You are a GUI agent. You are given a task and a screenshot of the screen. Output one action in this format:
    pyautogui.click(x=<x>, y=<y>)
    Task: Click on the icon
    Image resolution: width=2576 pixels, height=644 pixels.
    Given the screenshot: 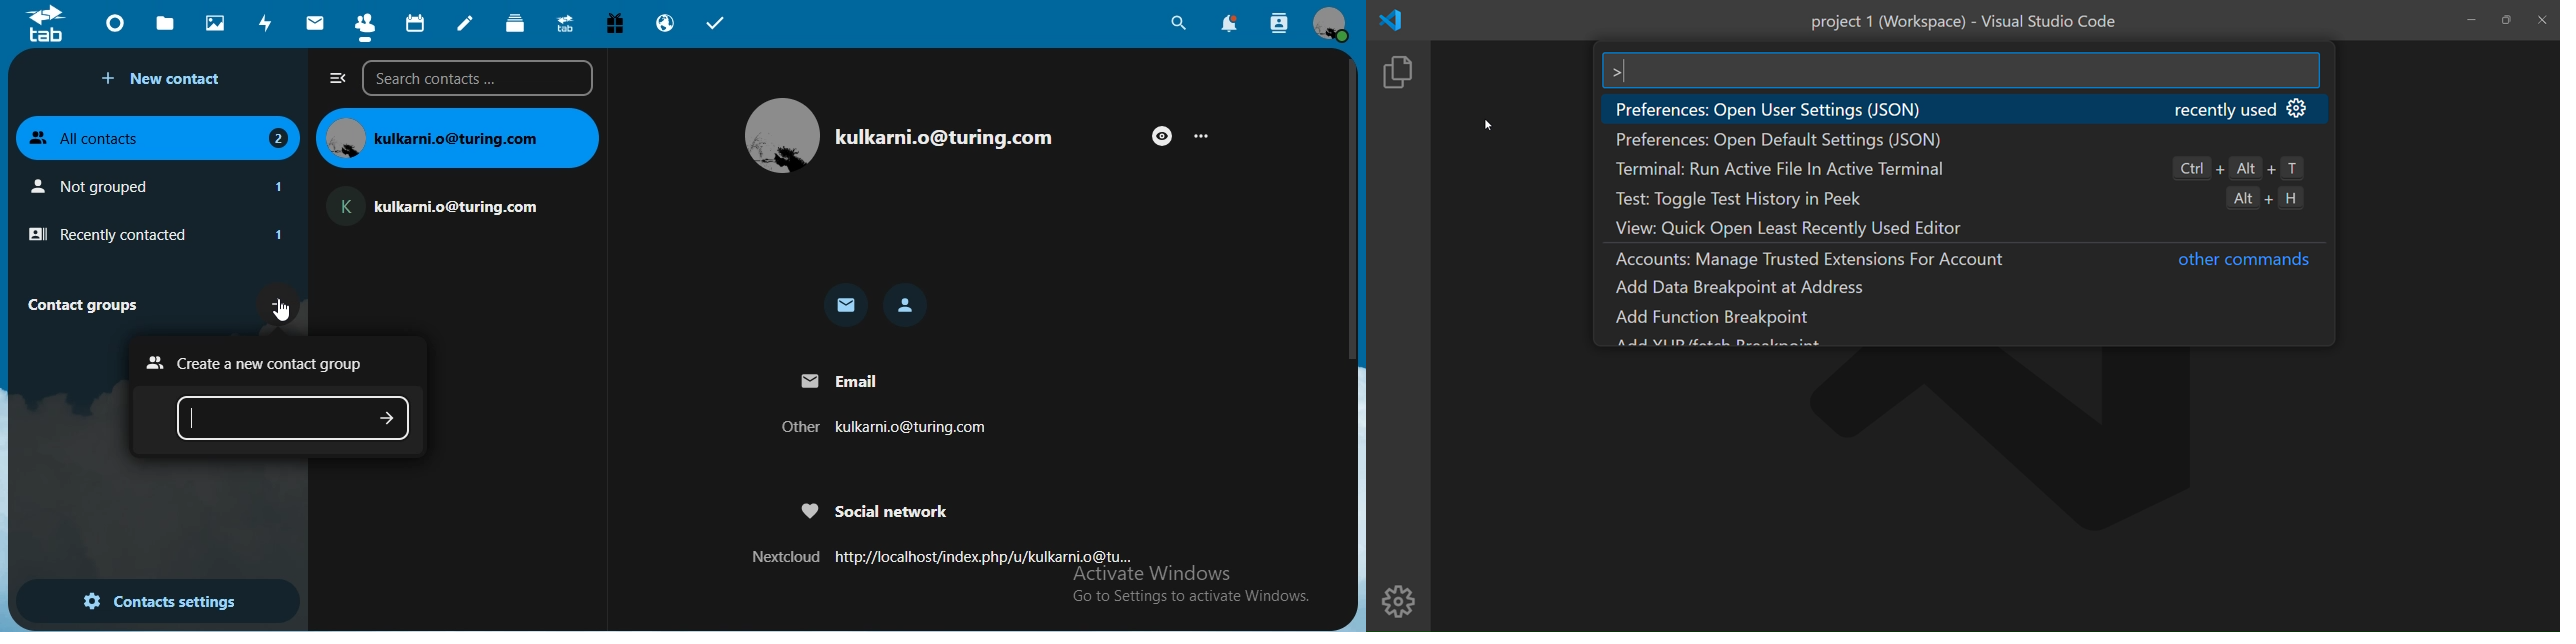 What is the action you would take?
    pyautogui.click(x=46, y=23)
    